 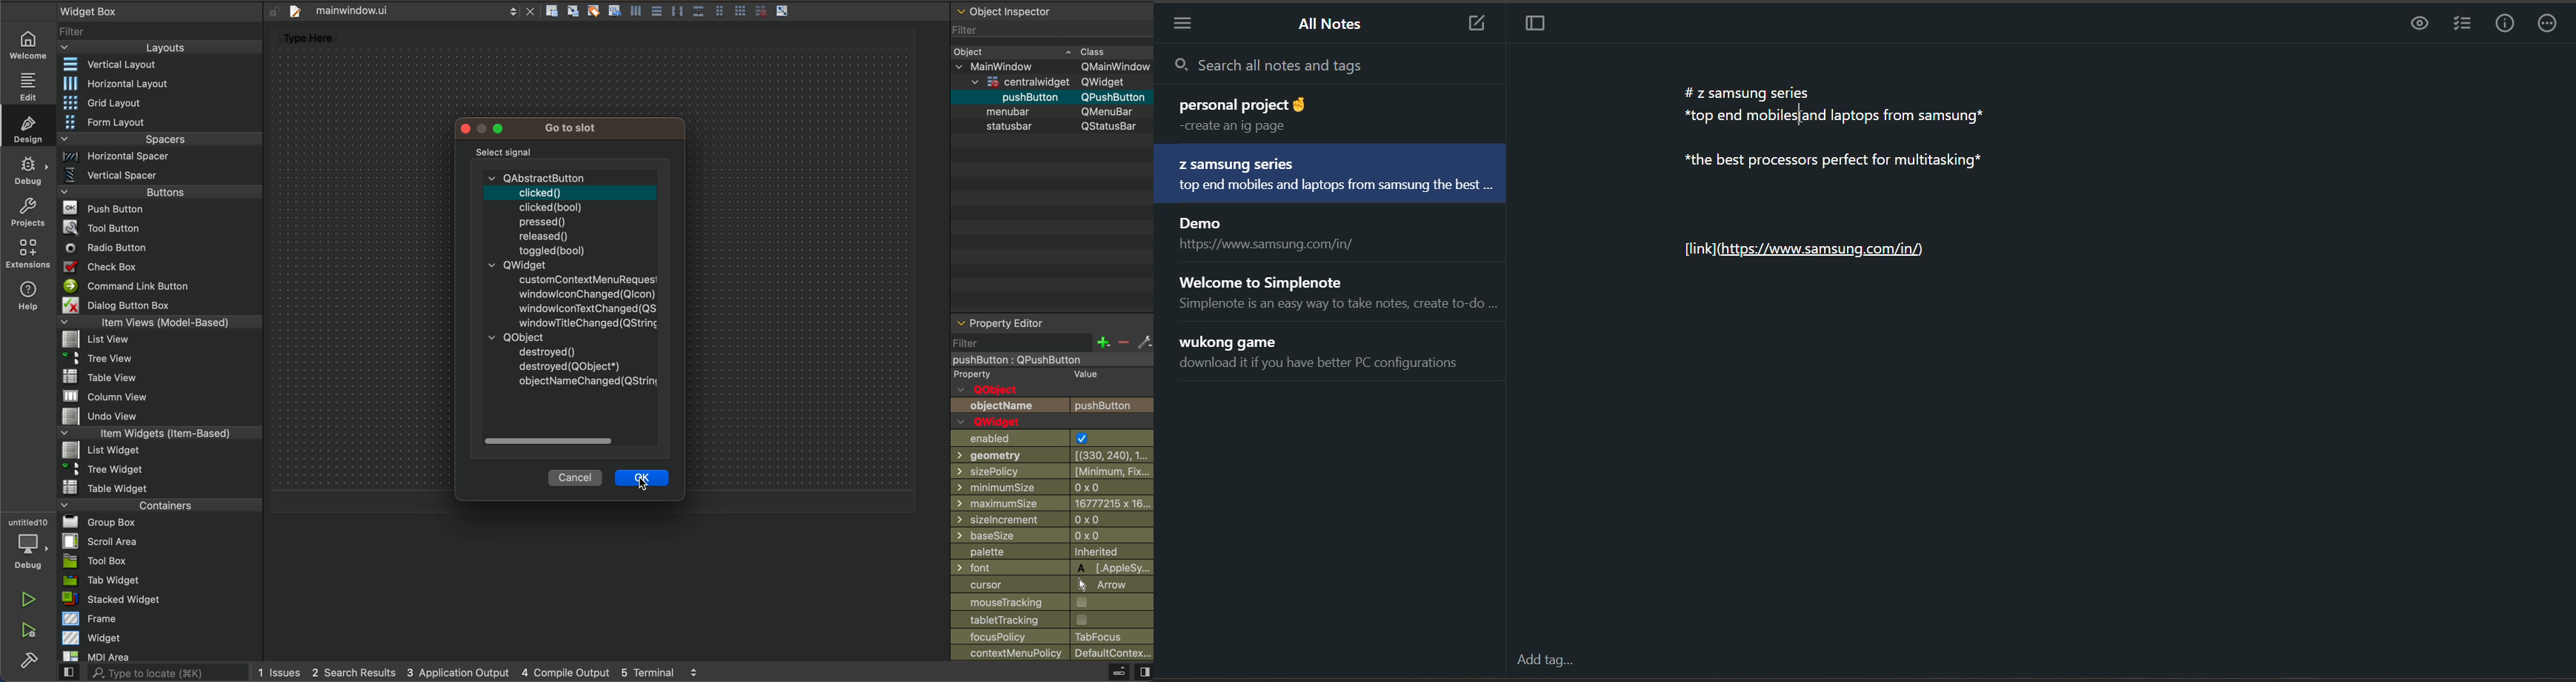 I want to click on widget, so click(x=159, y=639).